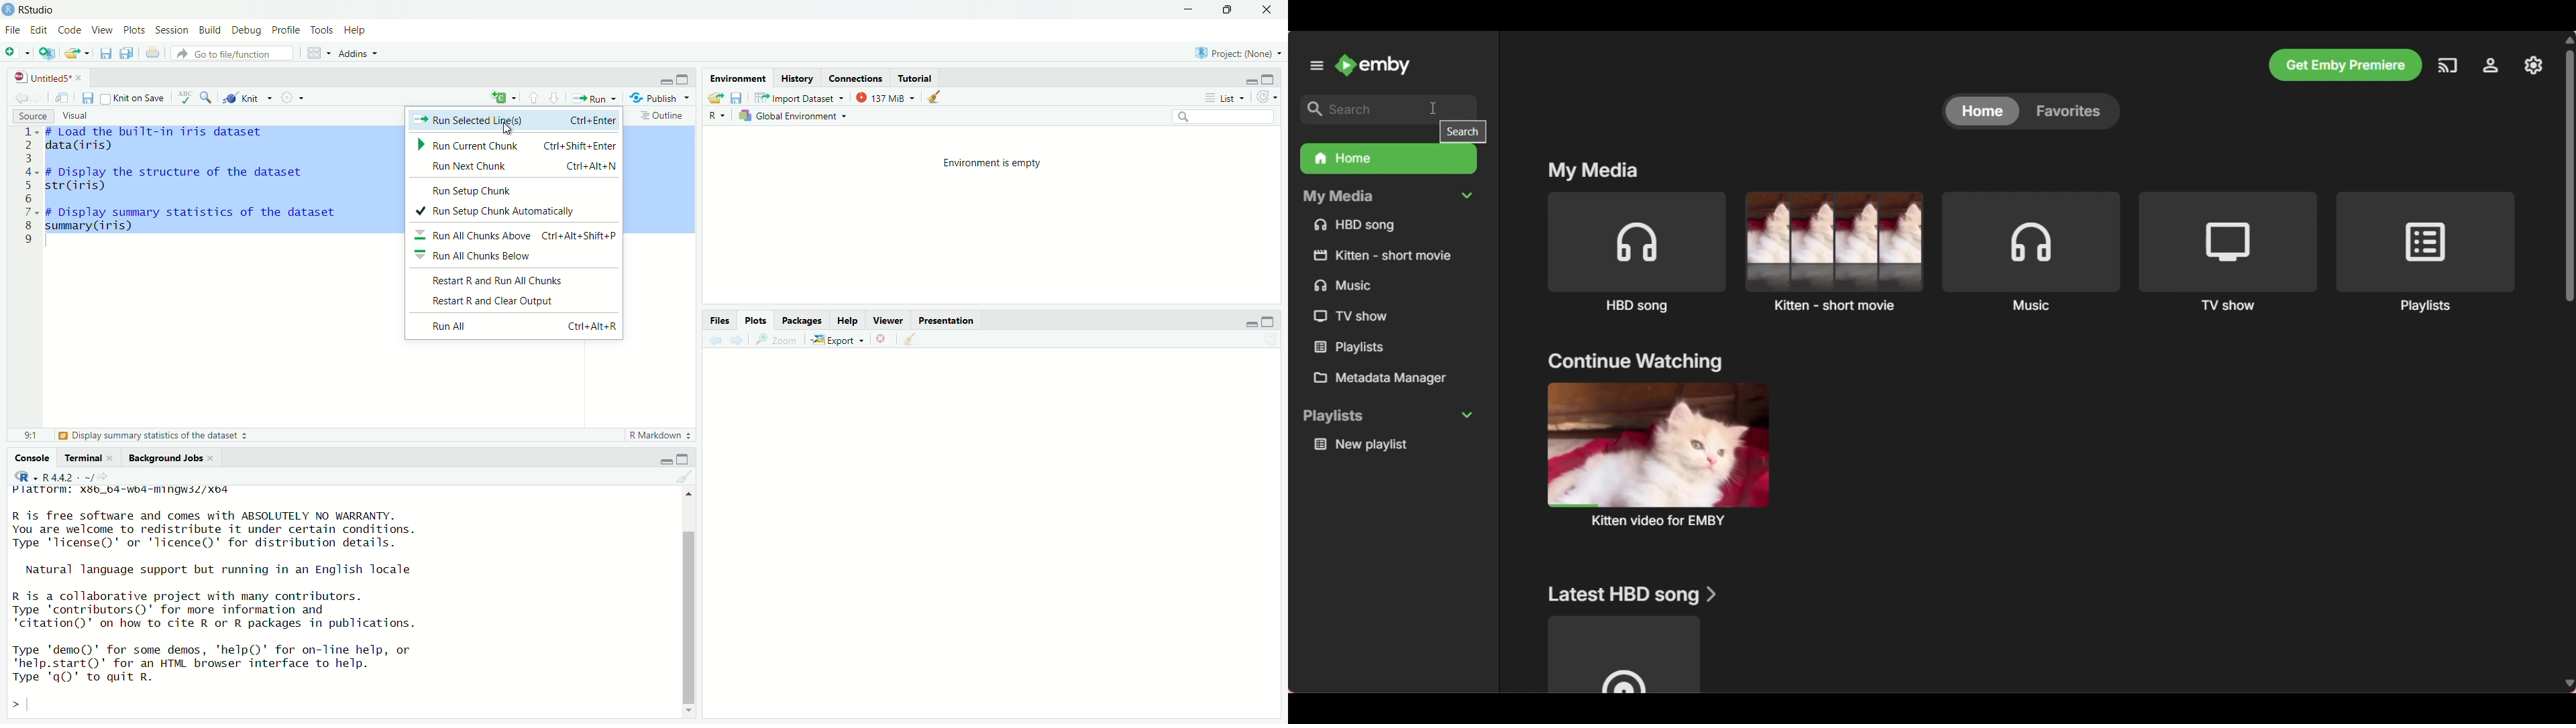 This screenshot has height=728, width=2576. What do you see at coordinates (666, 117) in the screenshot?
I see `Outline` at bounding box center [666, 117].